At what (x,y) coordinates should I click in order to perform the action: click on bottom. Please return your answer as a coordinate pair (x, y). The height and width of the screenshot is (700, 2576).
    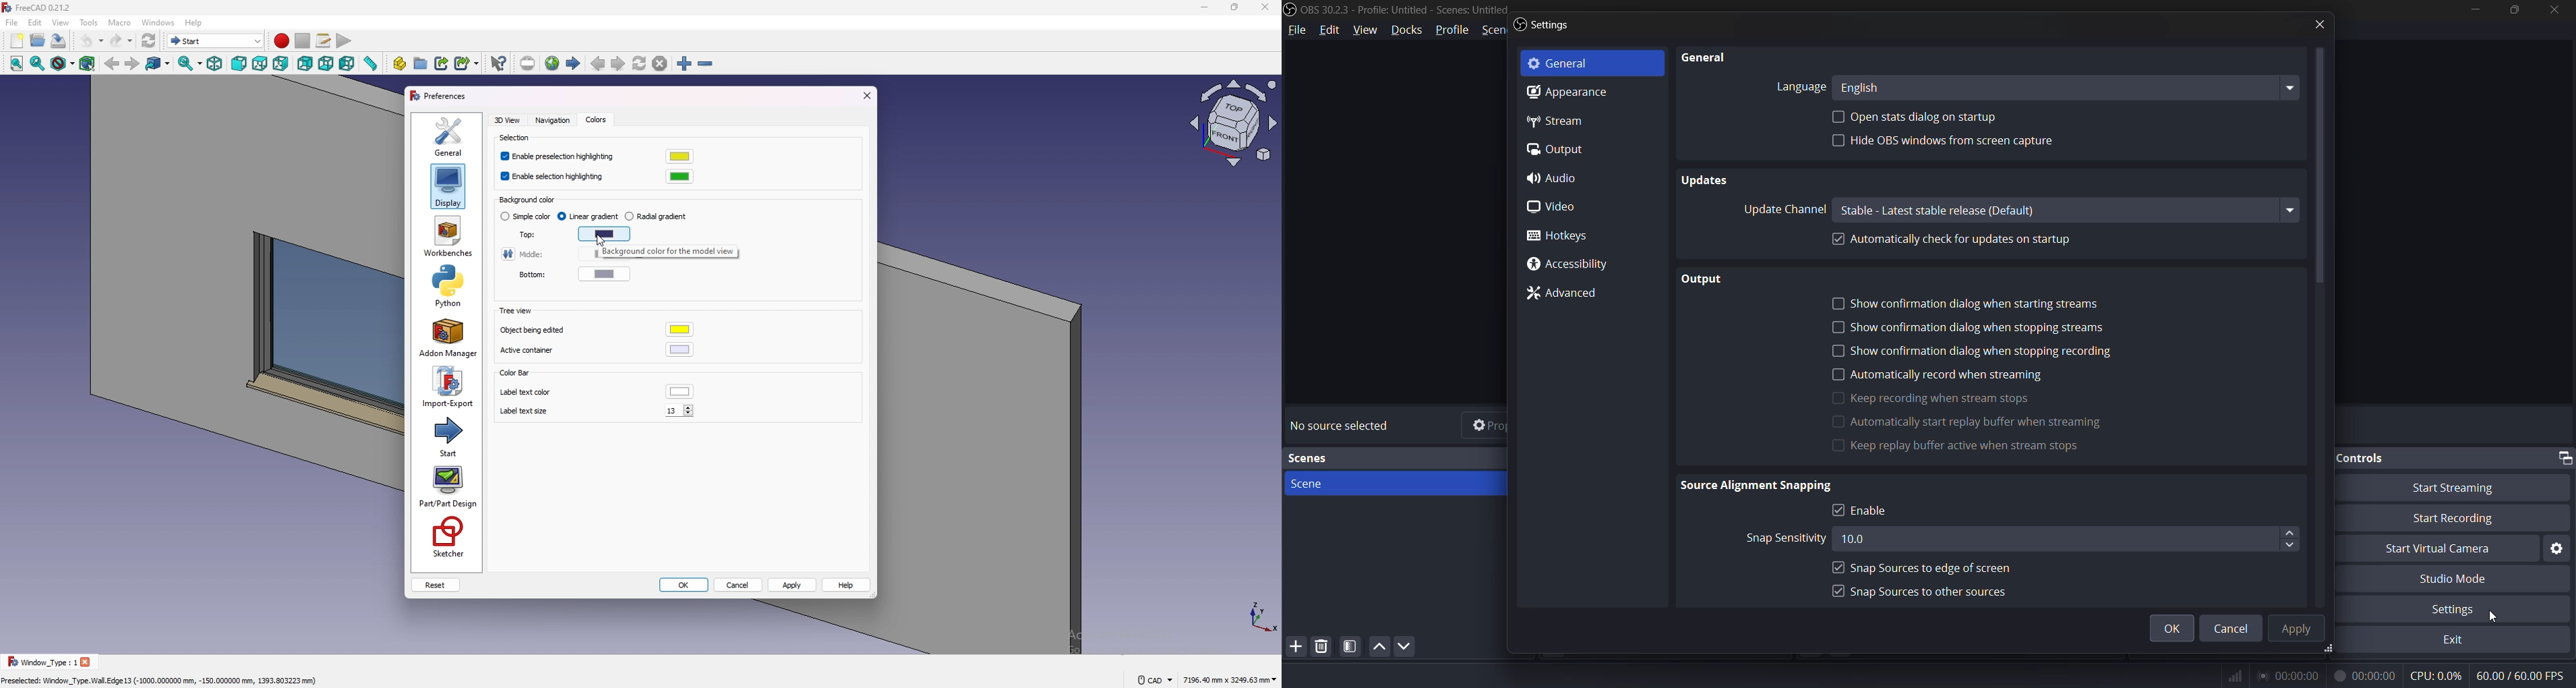
    Looking at the image, I should click on (526, 275).